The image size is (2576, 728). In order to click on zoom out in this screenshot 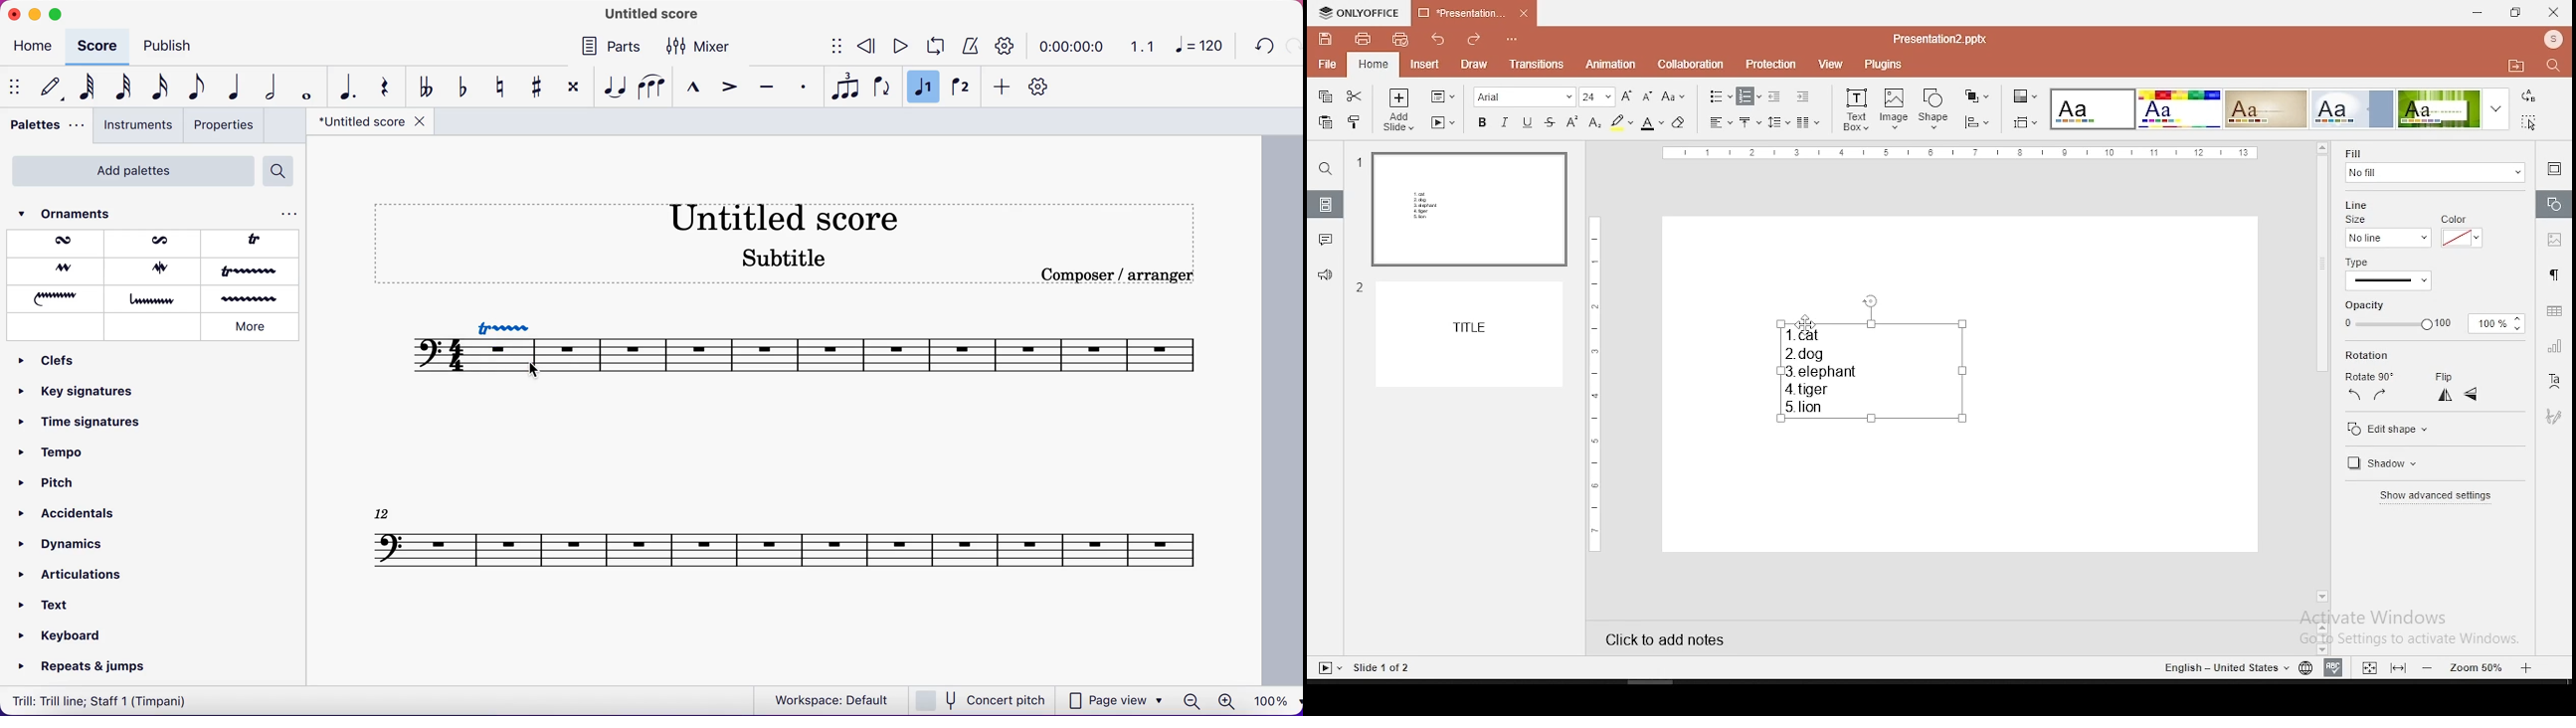, I will do `click(1191, 701)`.